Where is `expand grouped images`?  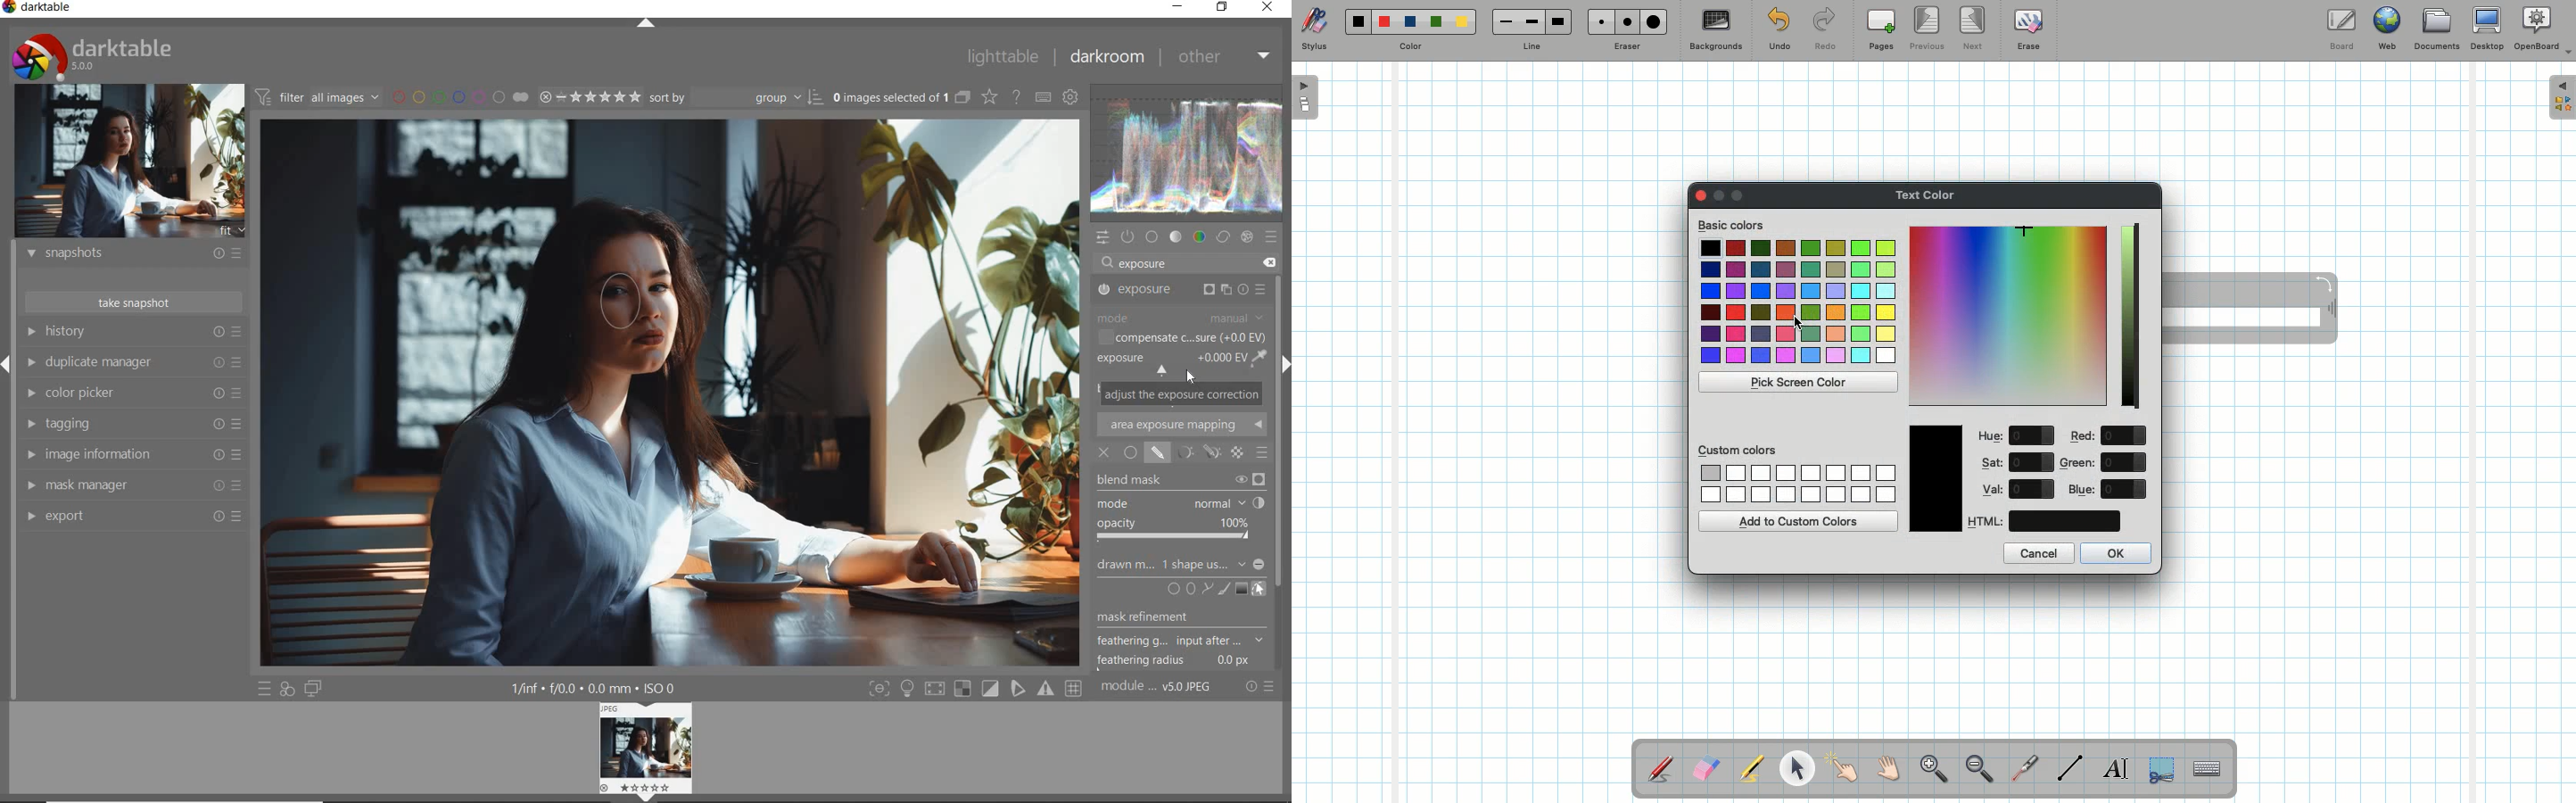
expand grouped images is located at coordinates (903, 99).